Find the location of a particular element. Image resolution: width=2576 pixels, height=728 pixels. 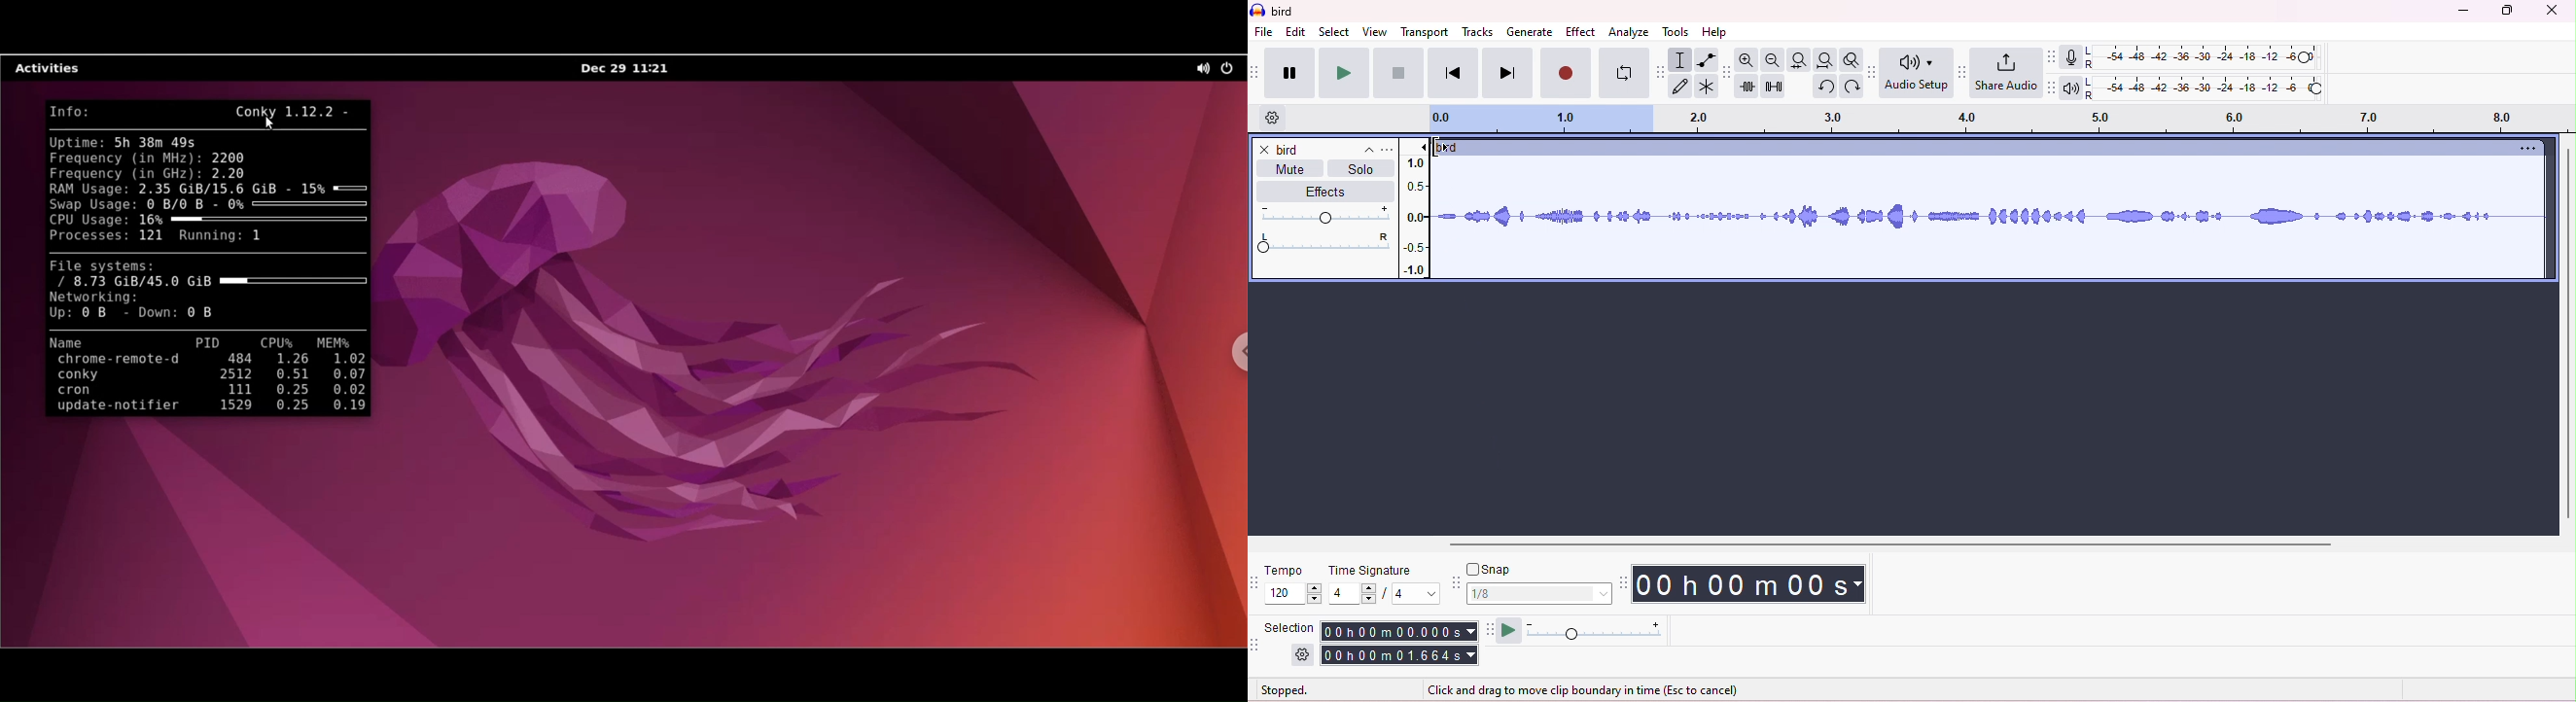

trim outside selection is located at coordinates (1748, 88).